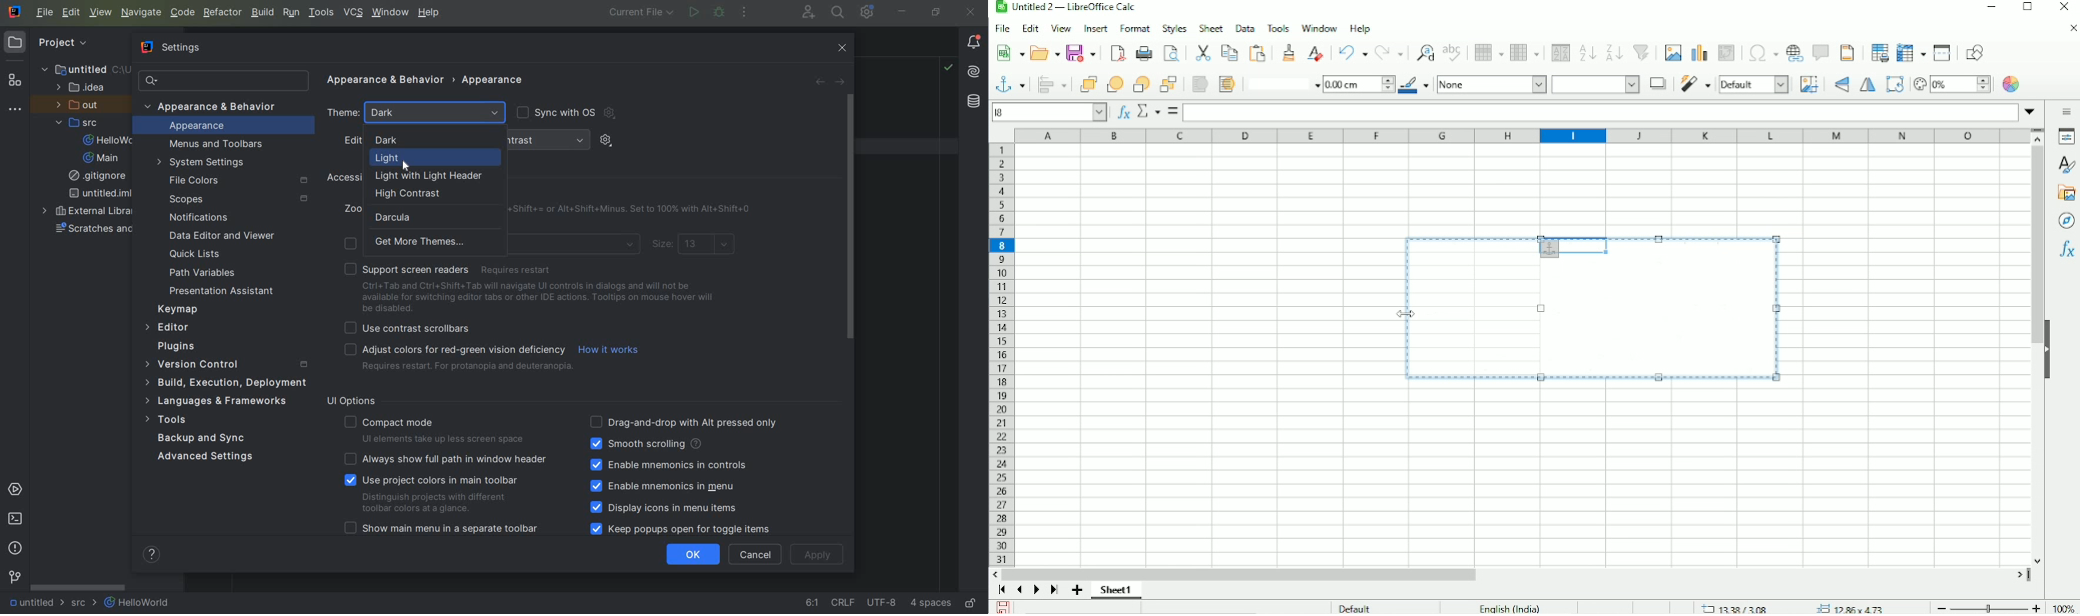  I want to click on back one, so click(1141, 84).